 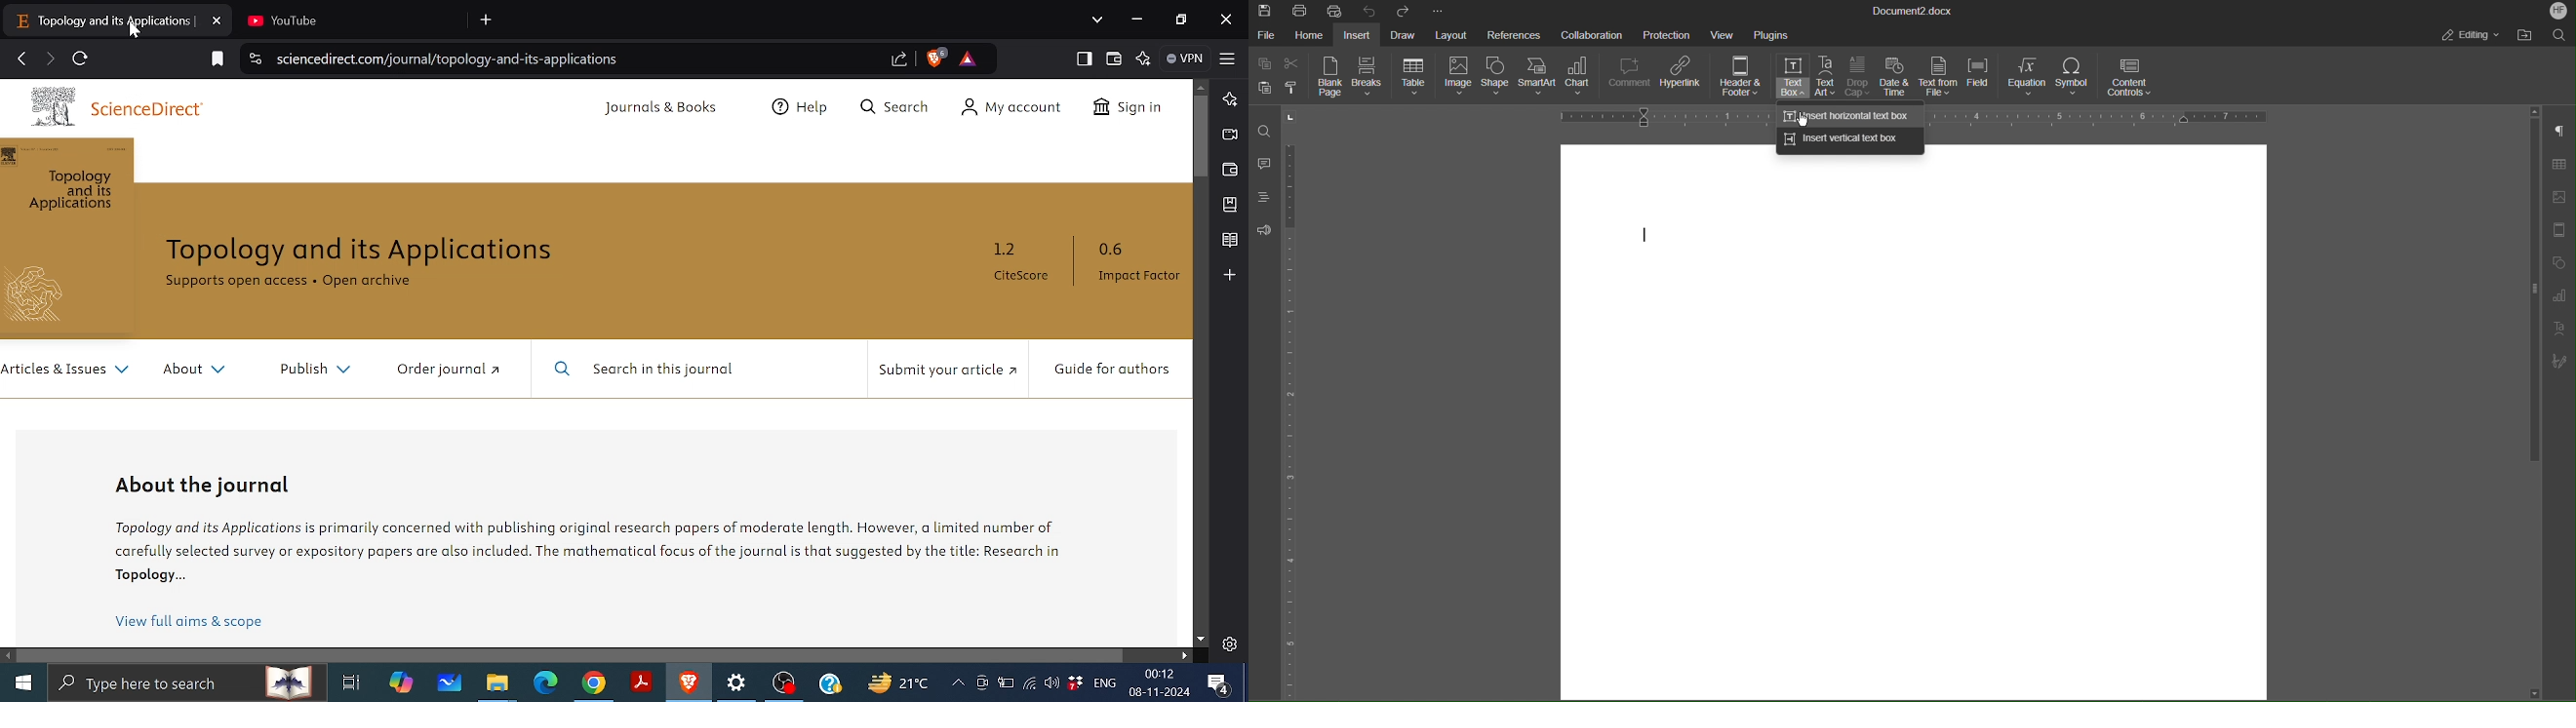 I want to click on Document Title, so click(x=1913, y=10).